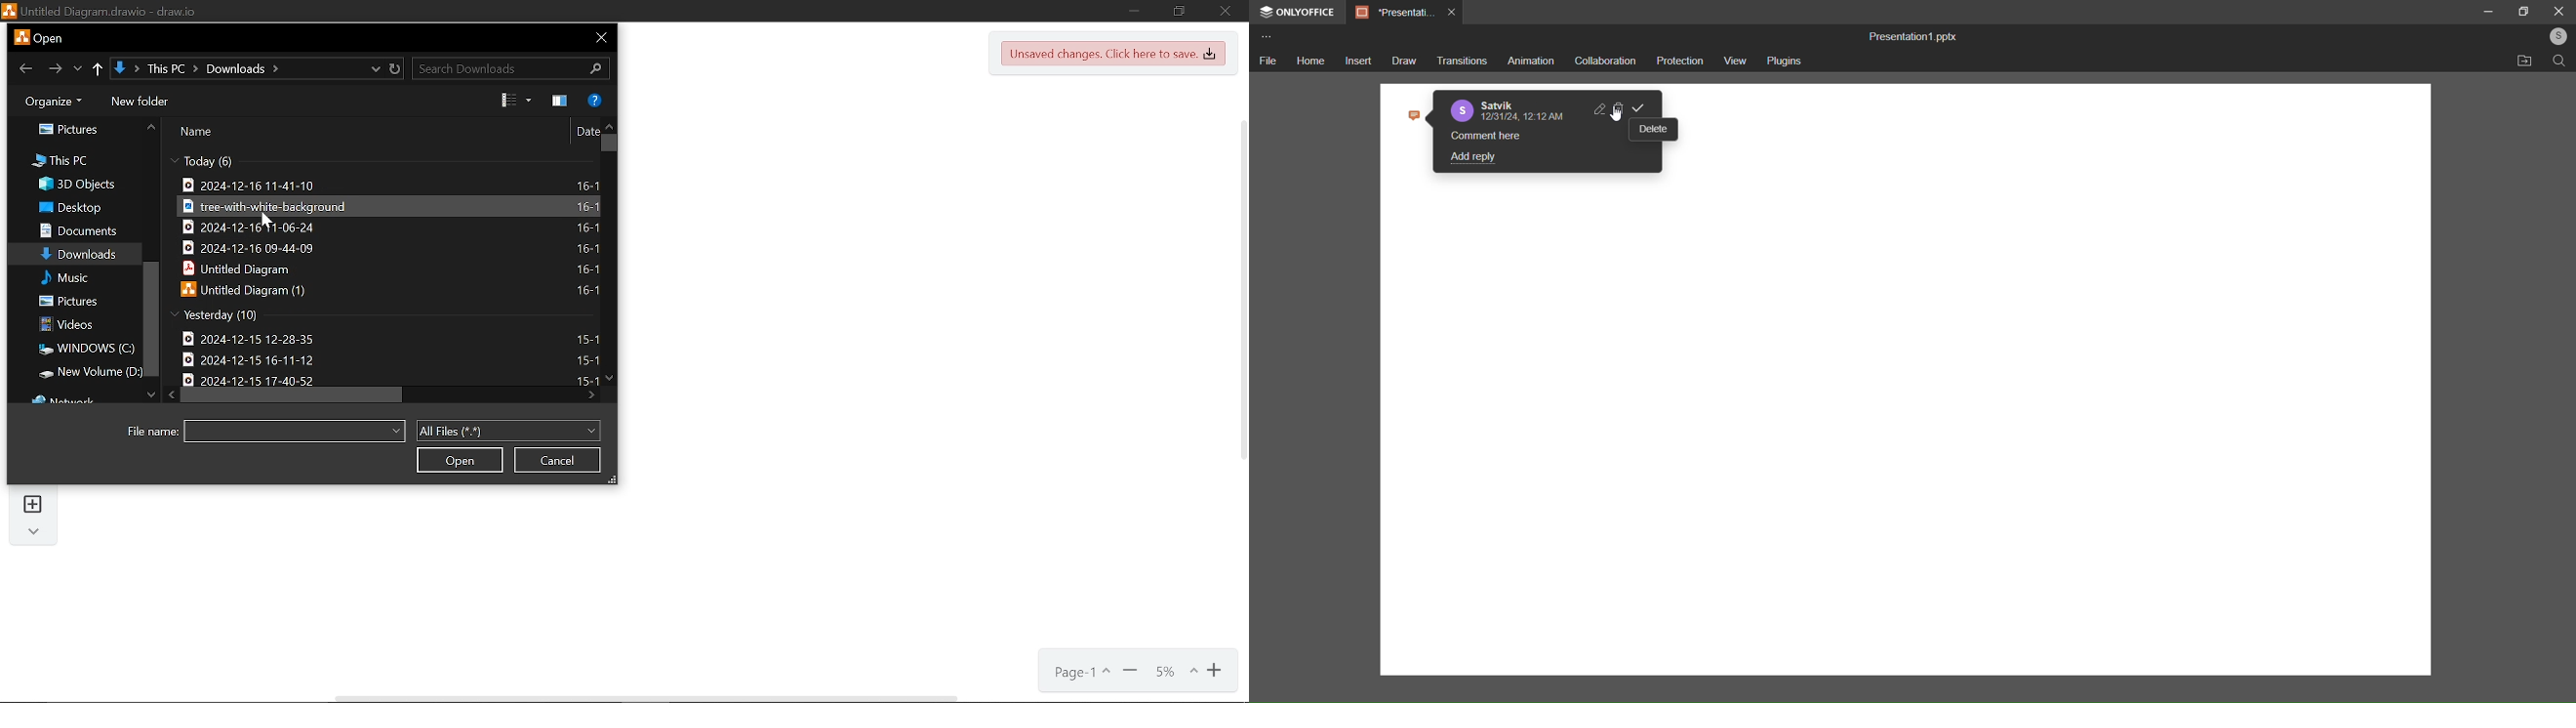 Image resolution: width=2576 pixels, height=728 pixels. Describe the element at coordinates (1640, 108) in the screenshot. I see `confirm` at that location.